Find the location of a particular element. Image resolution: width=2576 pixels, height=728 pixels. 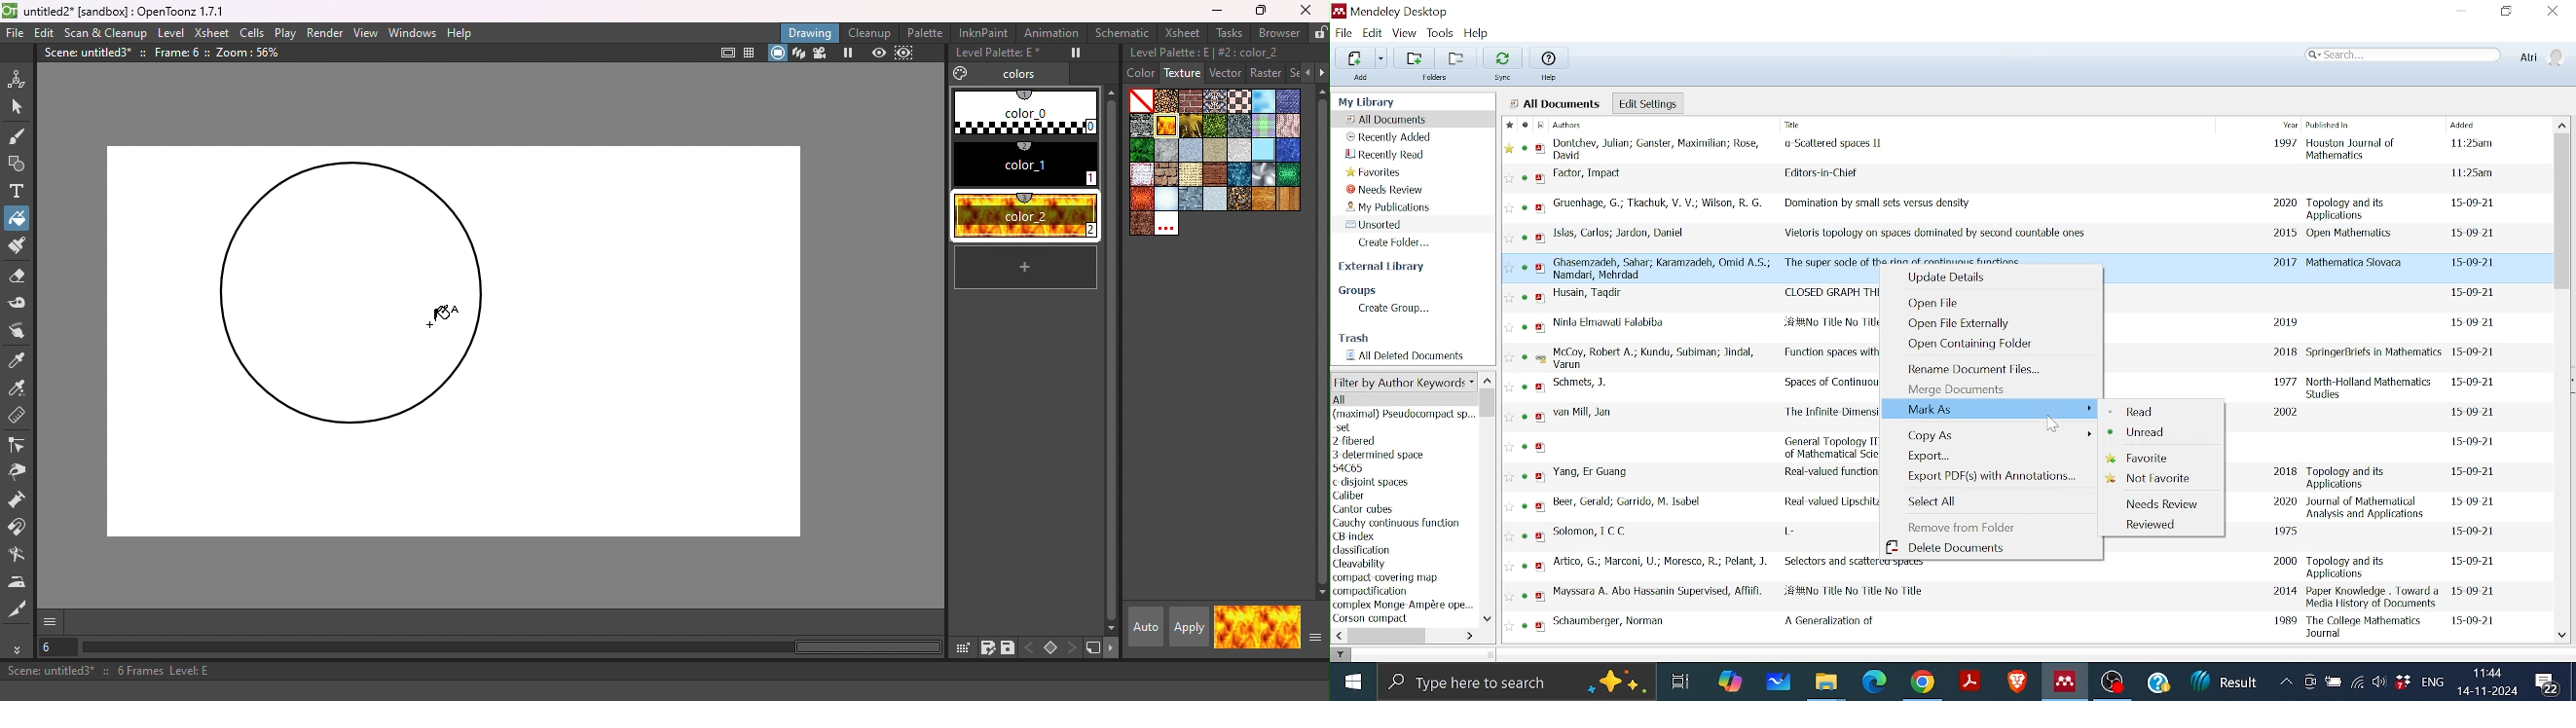

The Infinite Dimensional Topology of Function Spaces is located at coordinates (1691, 415).